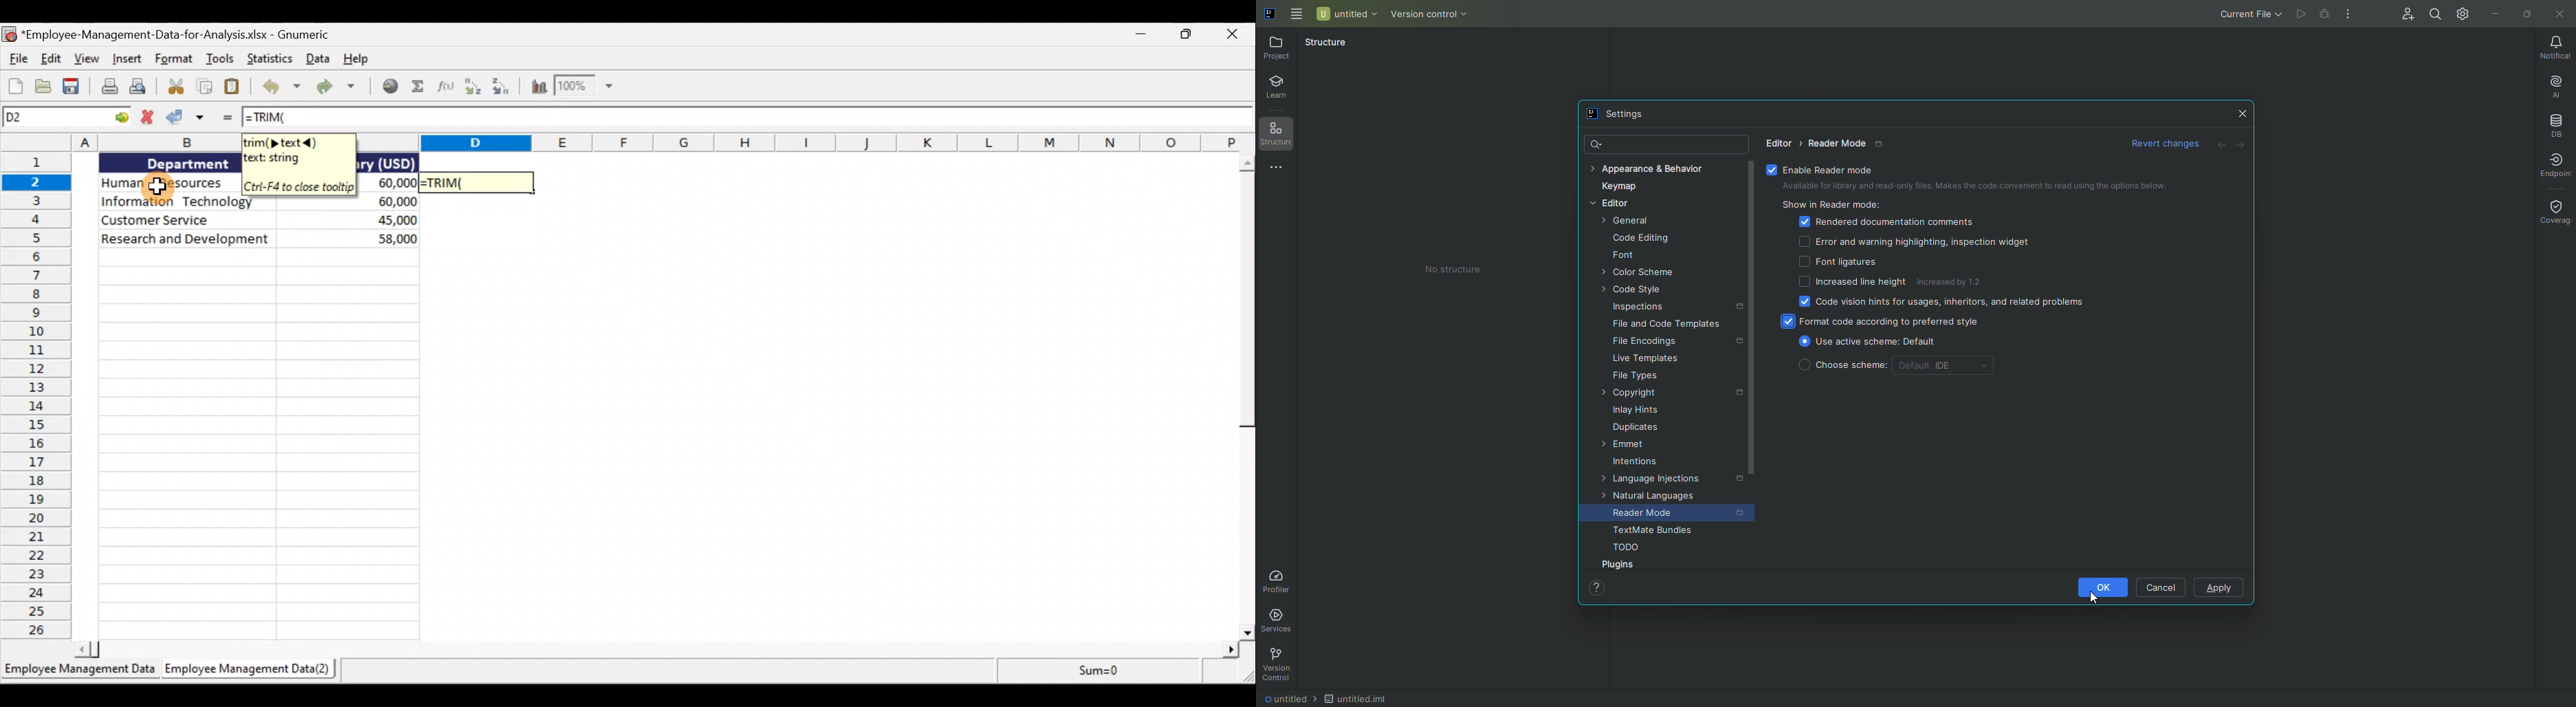  I want to click on Insert, so click(126, 56).